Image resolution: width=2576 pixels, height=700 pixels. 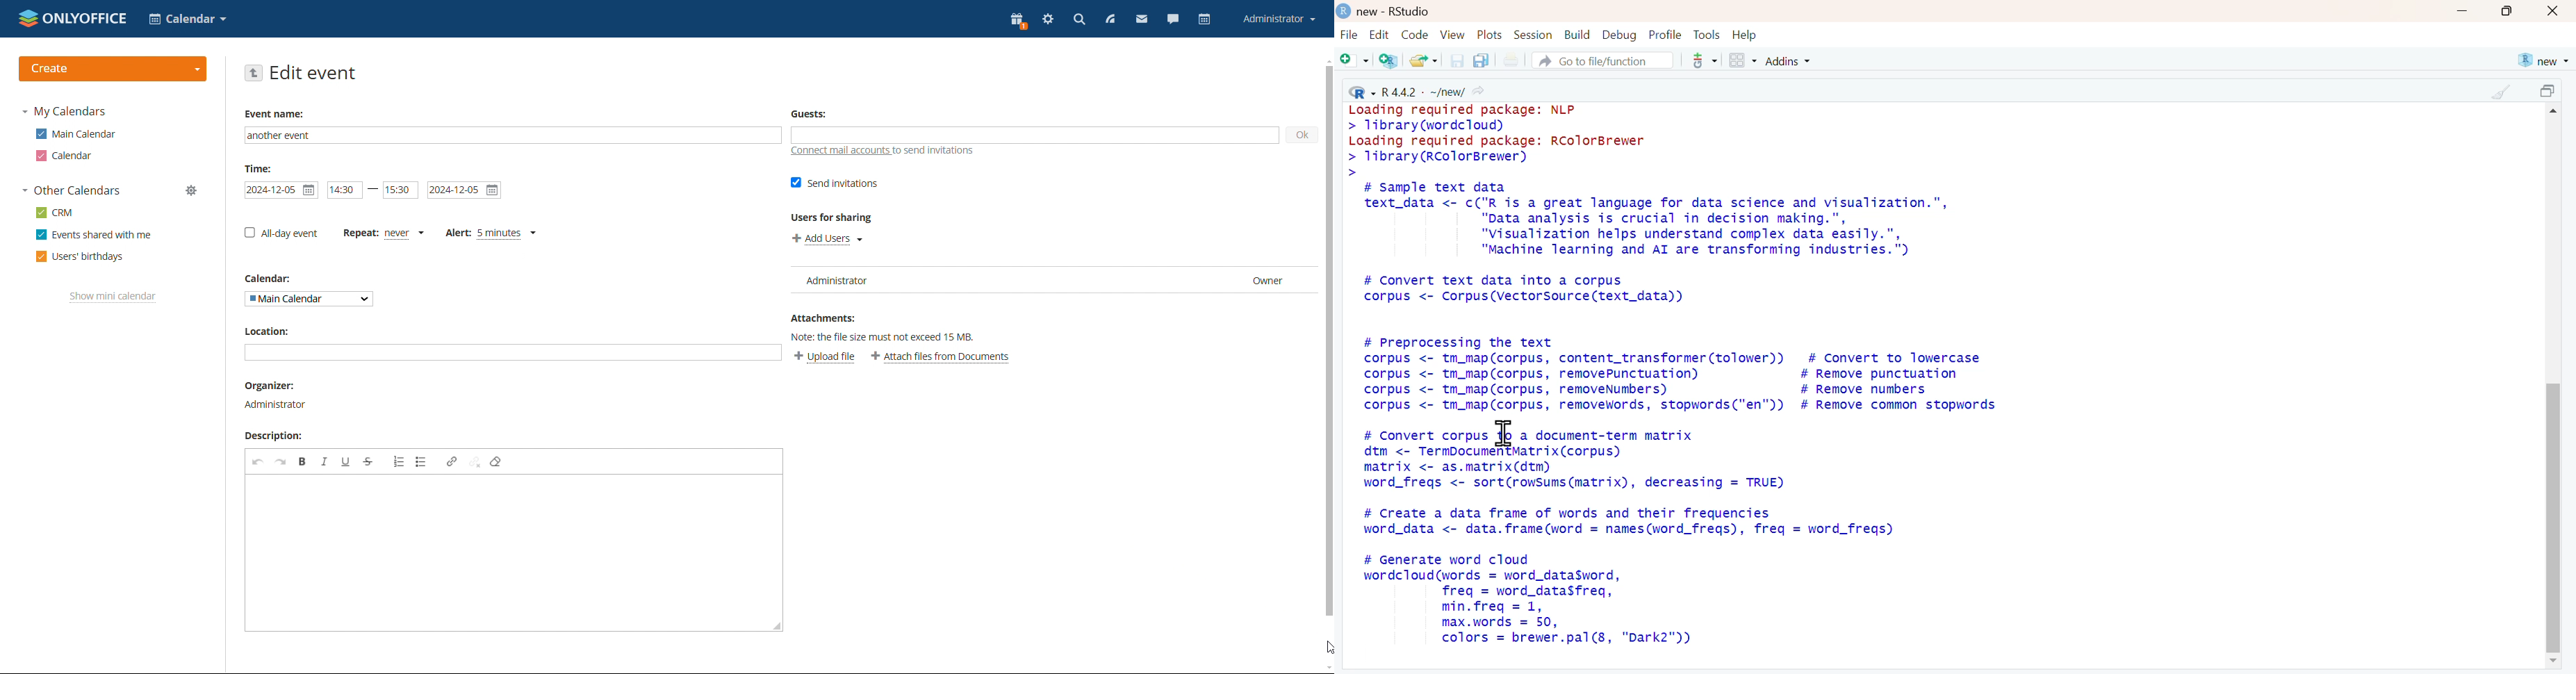 What do you see at coordinates (1601, 60) in the screenshot?
I see `Go to file/function` at bounding box center [1601, 60].